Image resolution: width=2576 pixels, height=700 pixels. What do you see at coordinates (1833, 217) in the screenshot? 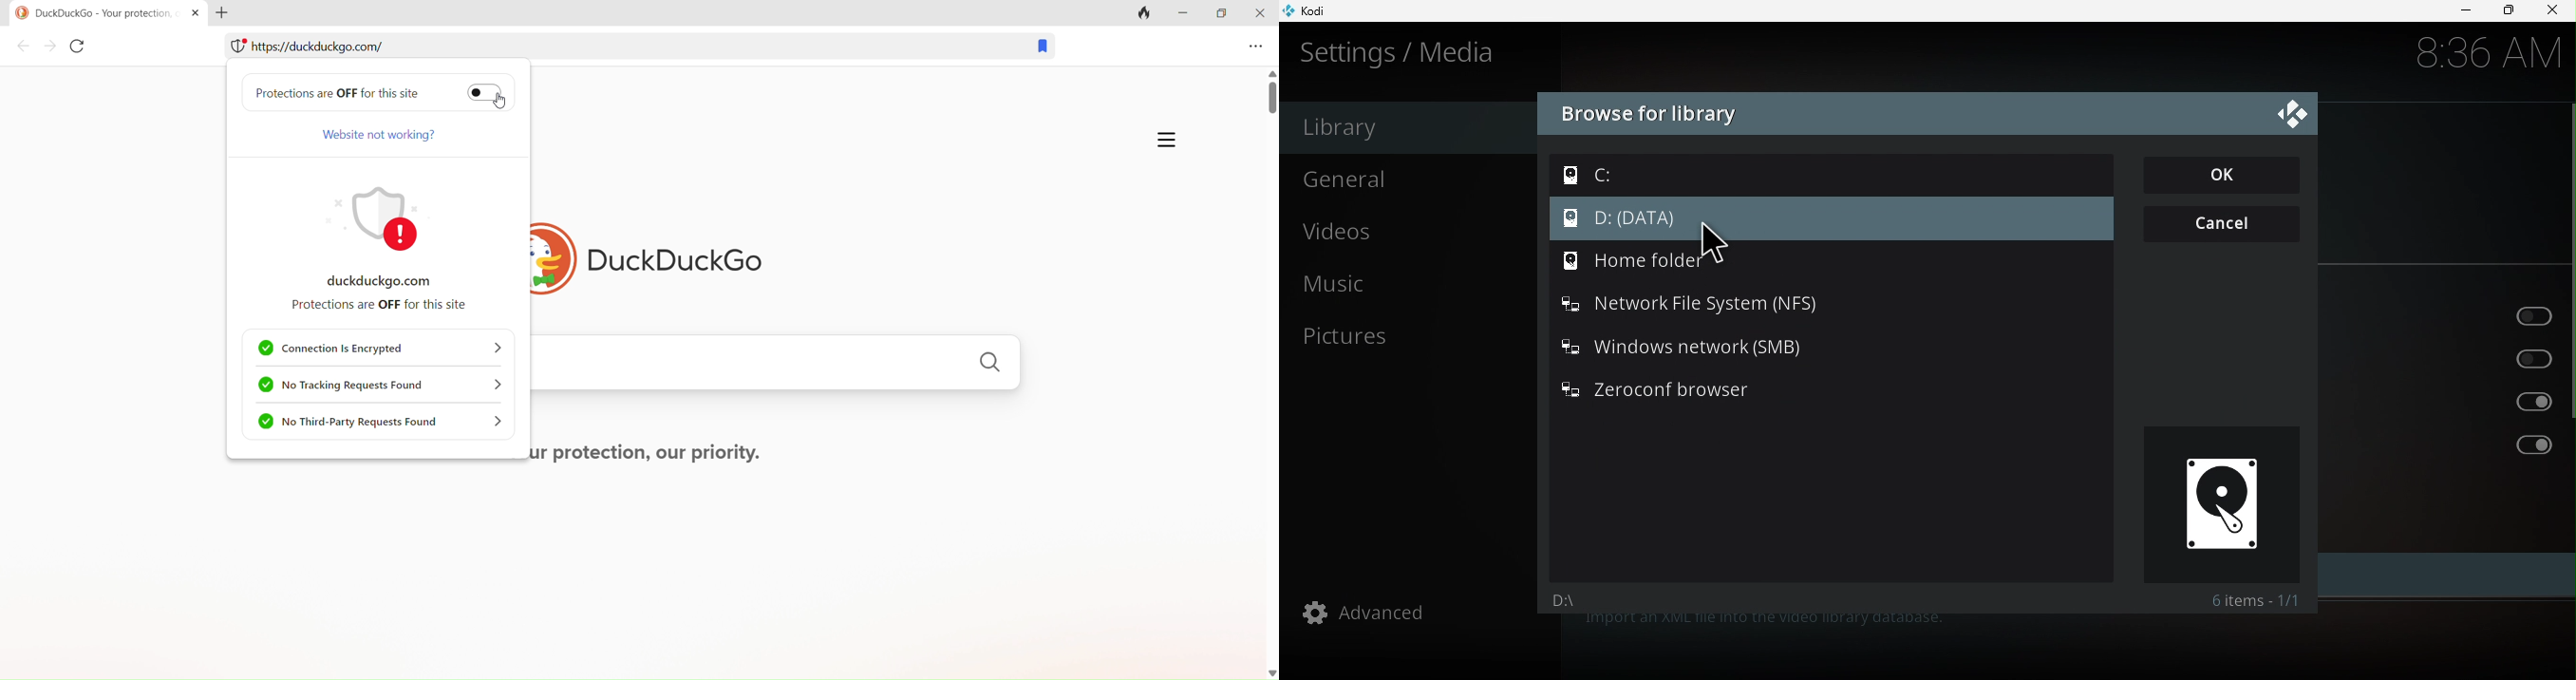
I see `D: (DATA)` at bounding box center [1833, 217].